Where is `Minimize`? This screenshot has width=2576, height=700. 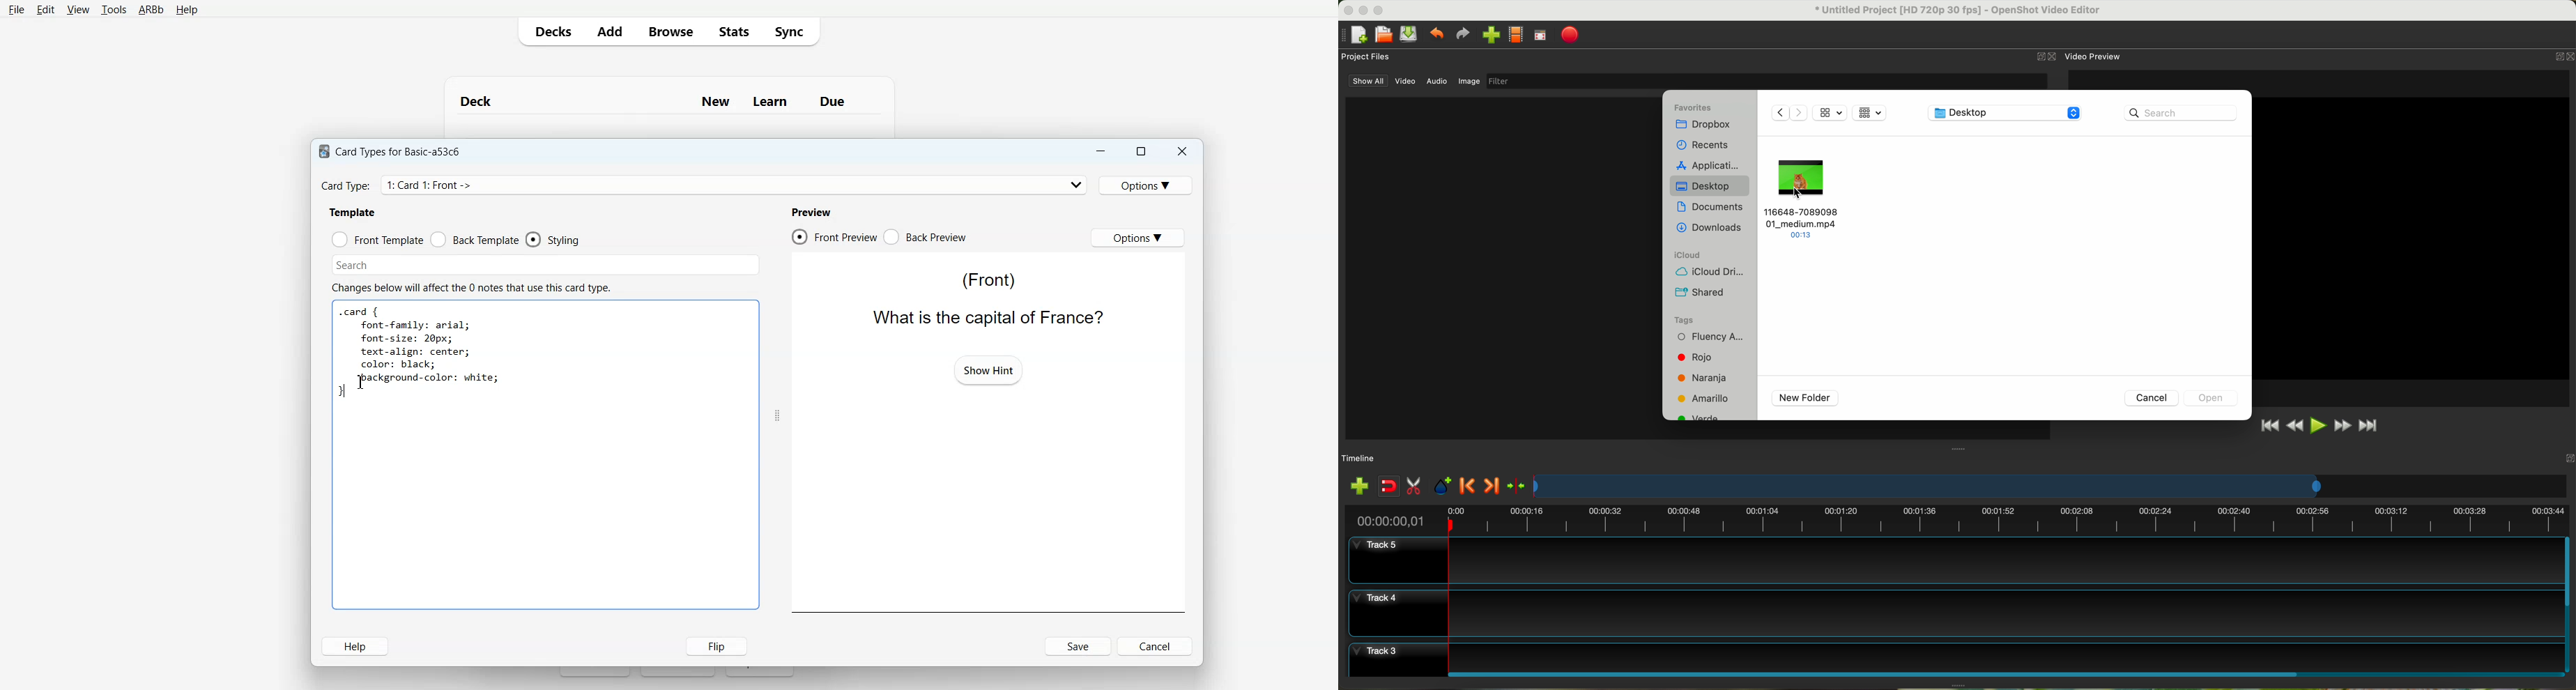
Minimize is located at coordinates (1099, 151).